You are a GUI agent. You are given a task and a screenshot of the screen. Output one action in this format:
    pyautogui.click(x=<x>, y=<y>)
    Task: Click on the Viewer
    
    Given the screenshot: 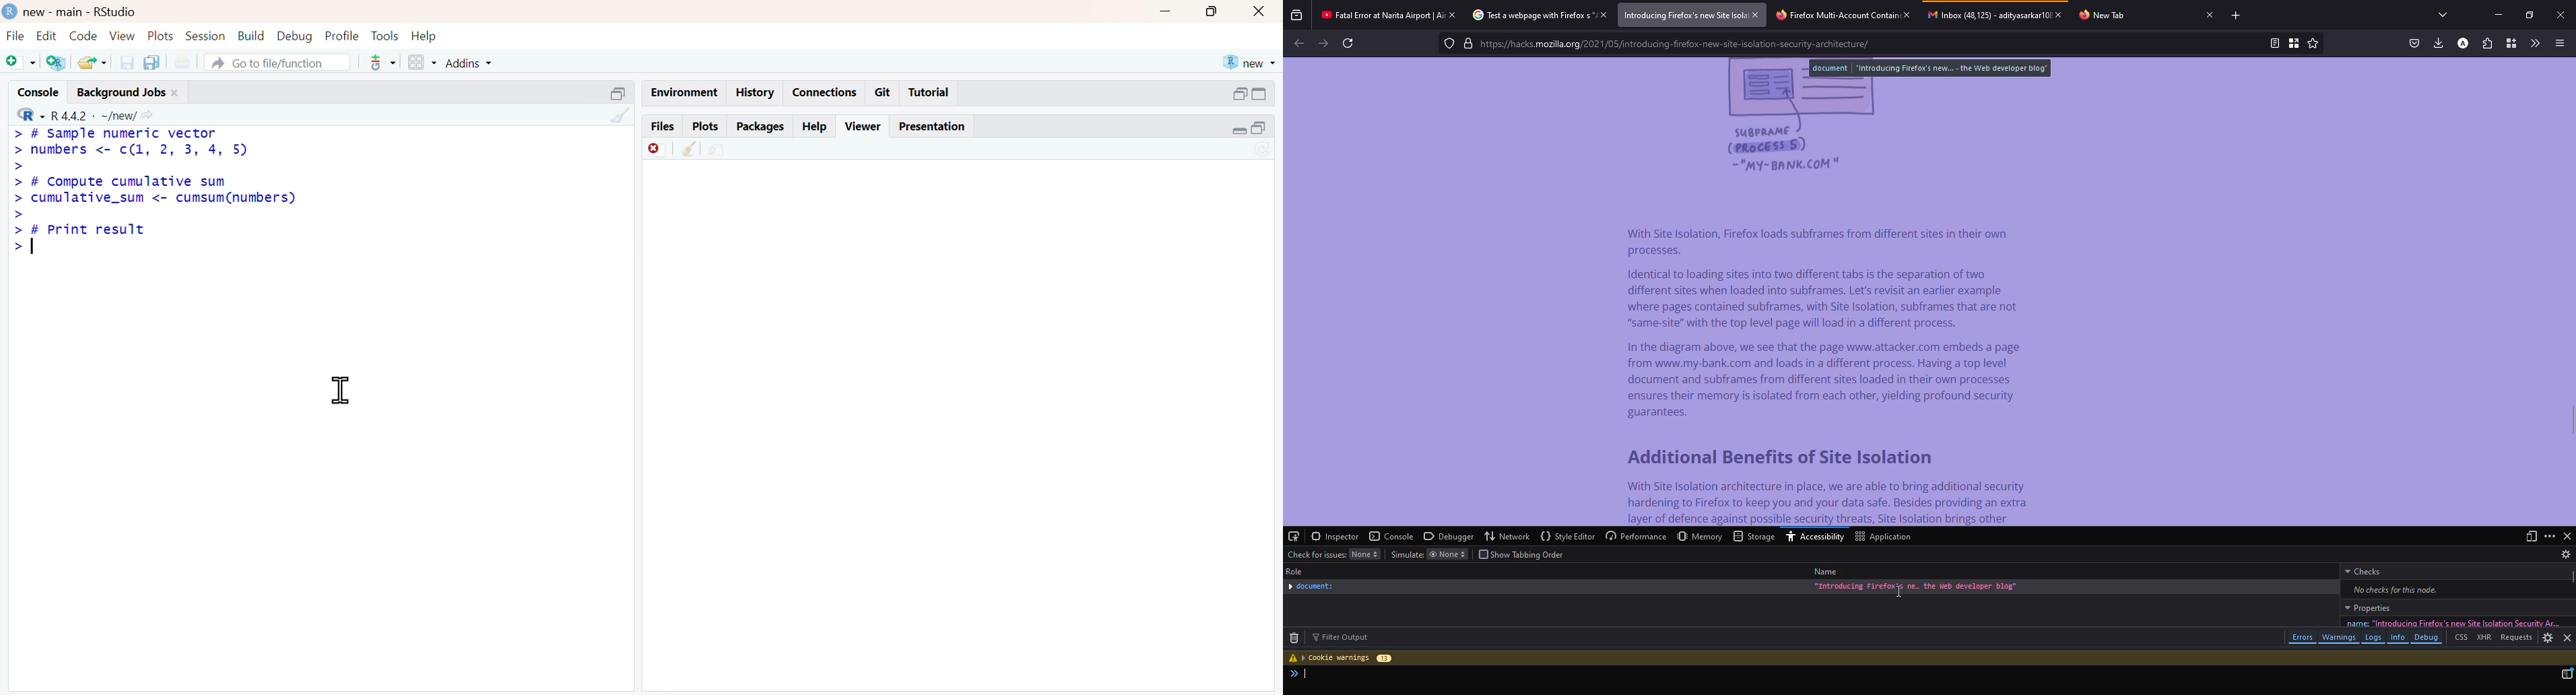 What is the action you would take?
    pyautogui.click(x=865, y=125)
    